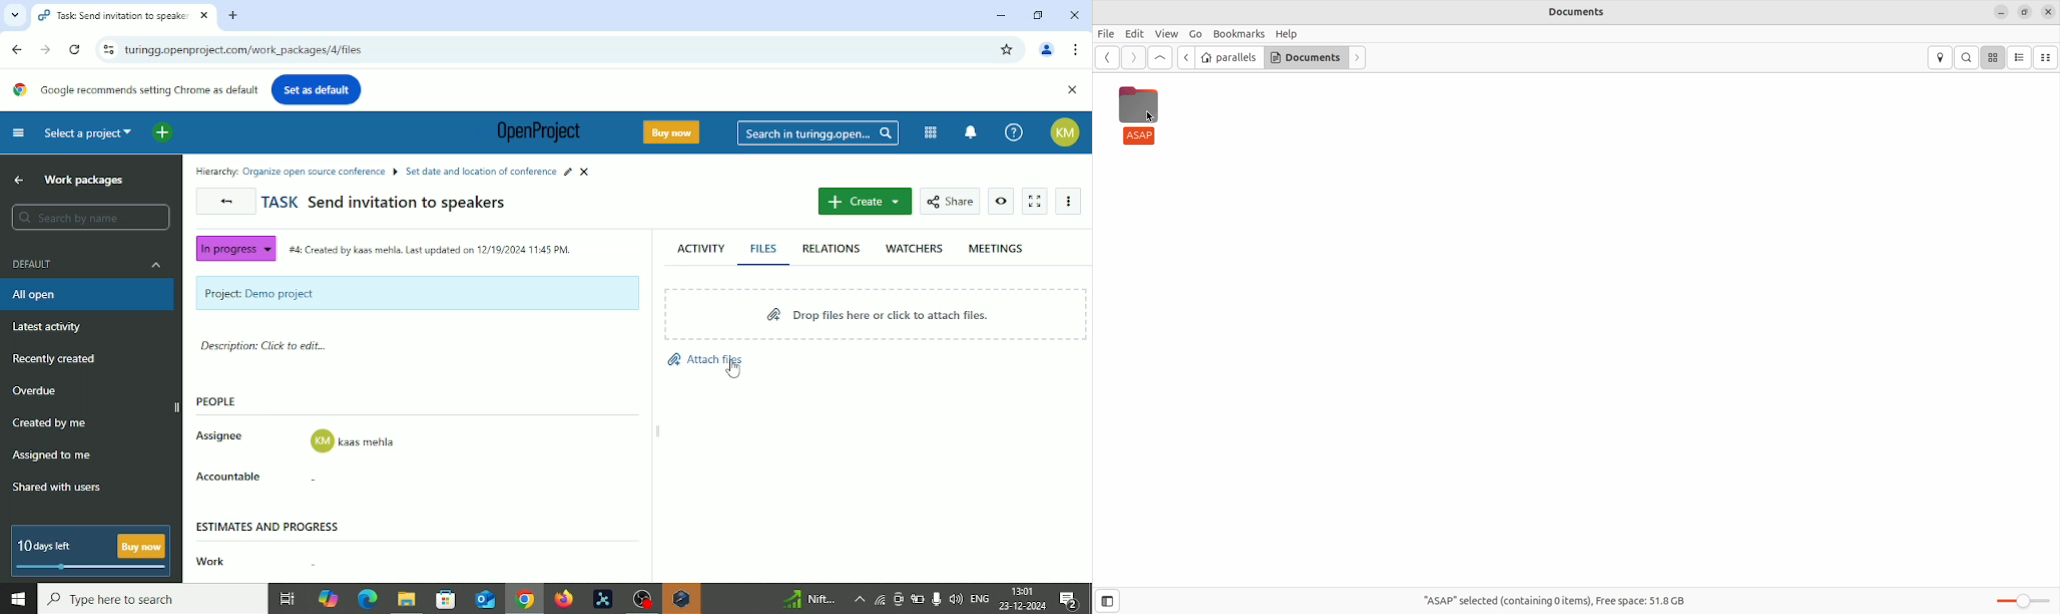 The image size is (2072, 616). What do you see at coordinates (234, 249) in the screenshot?
I see `In progress` at bounding box center [234, 249].